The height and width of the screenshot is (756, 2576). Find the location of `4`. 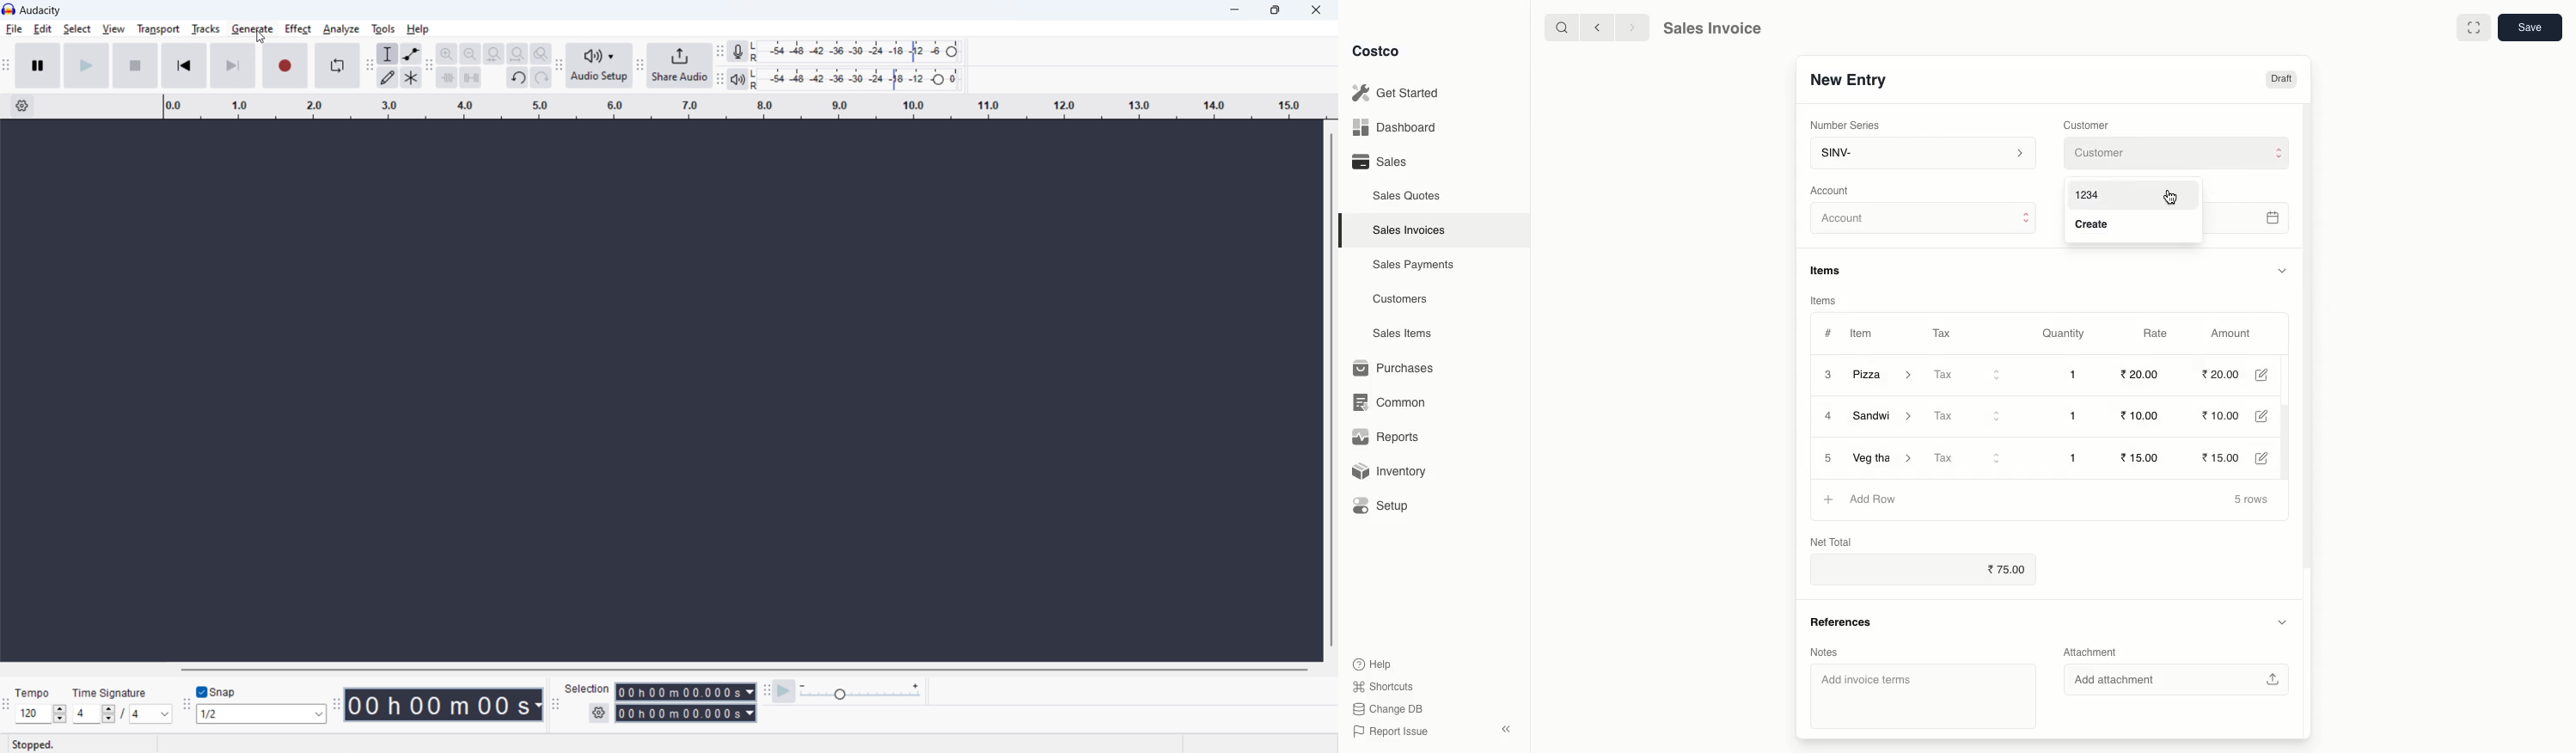

4 is located at coordinates (1829, 417).